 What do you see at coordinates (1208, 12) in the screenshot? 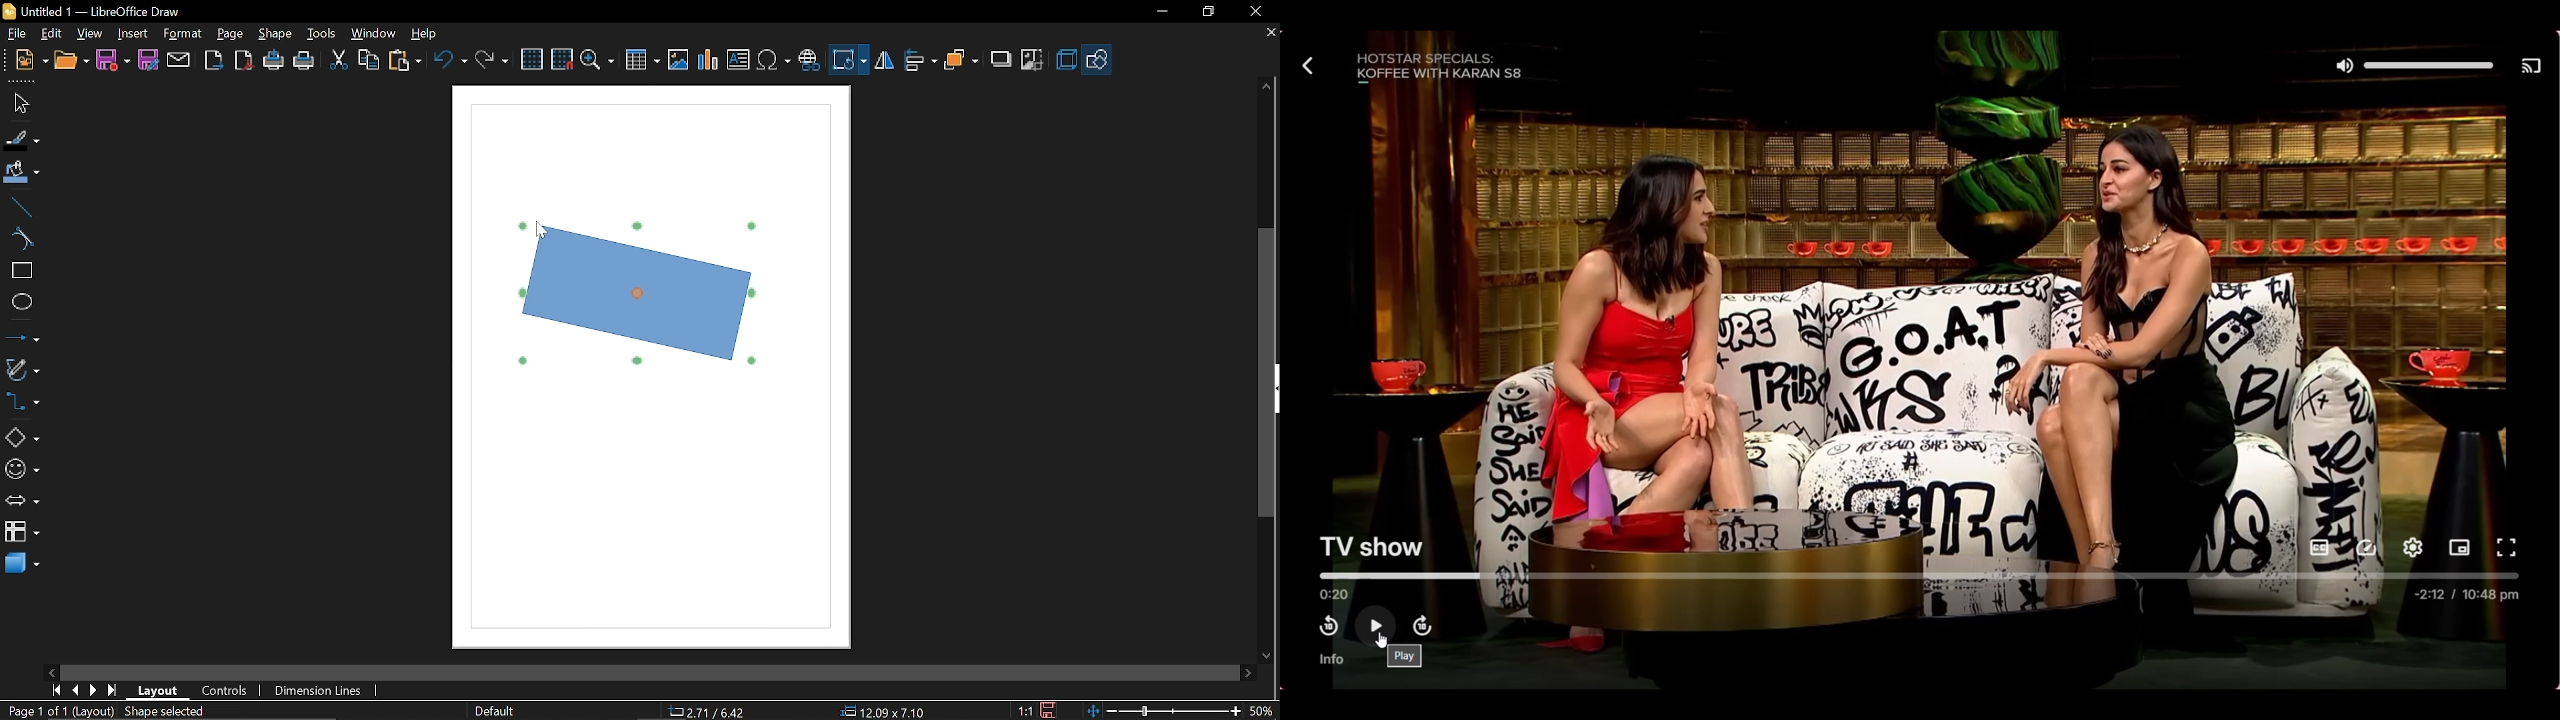
I see `restore down` at bounding box center [1208, 12].